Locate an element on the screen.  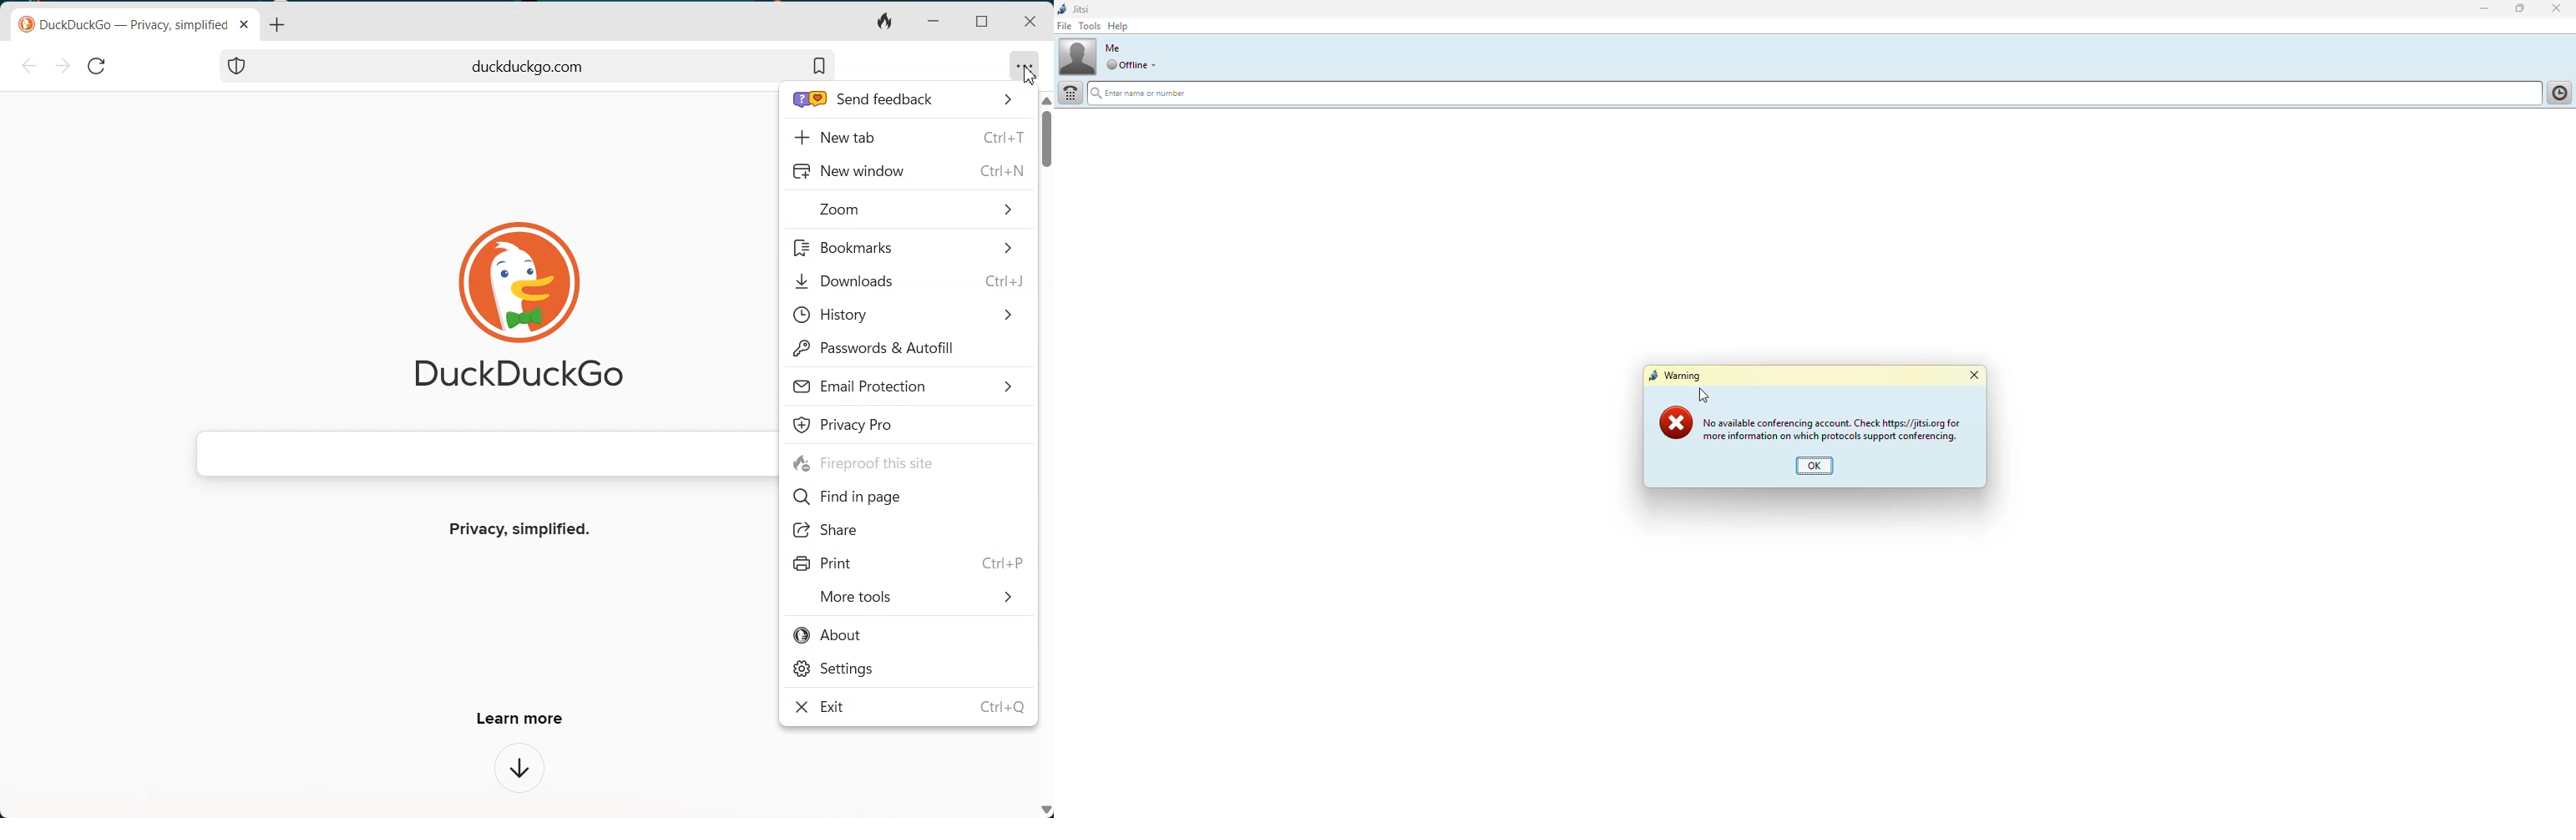
close is located at coordinates (1974, 377).